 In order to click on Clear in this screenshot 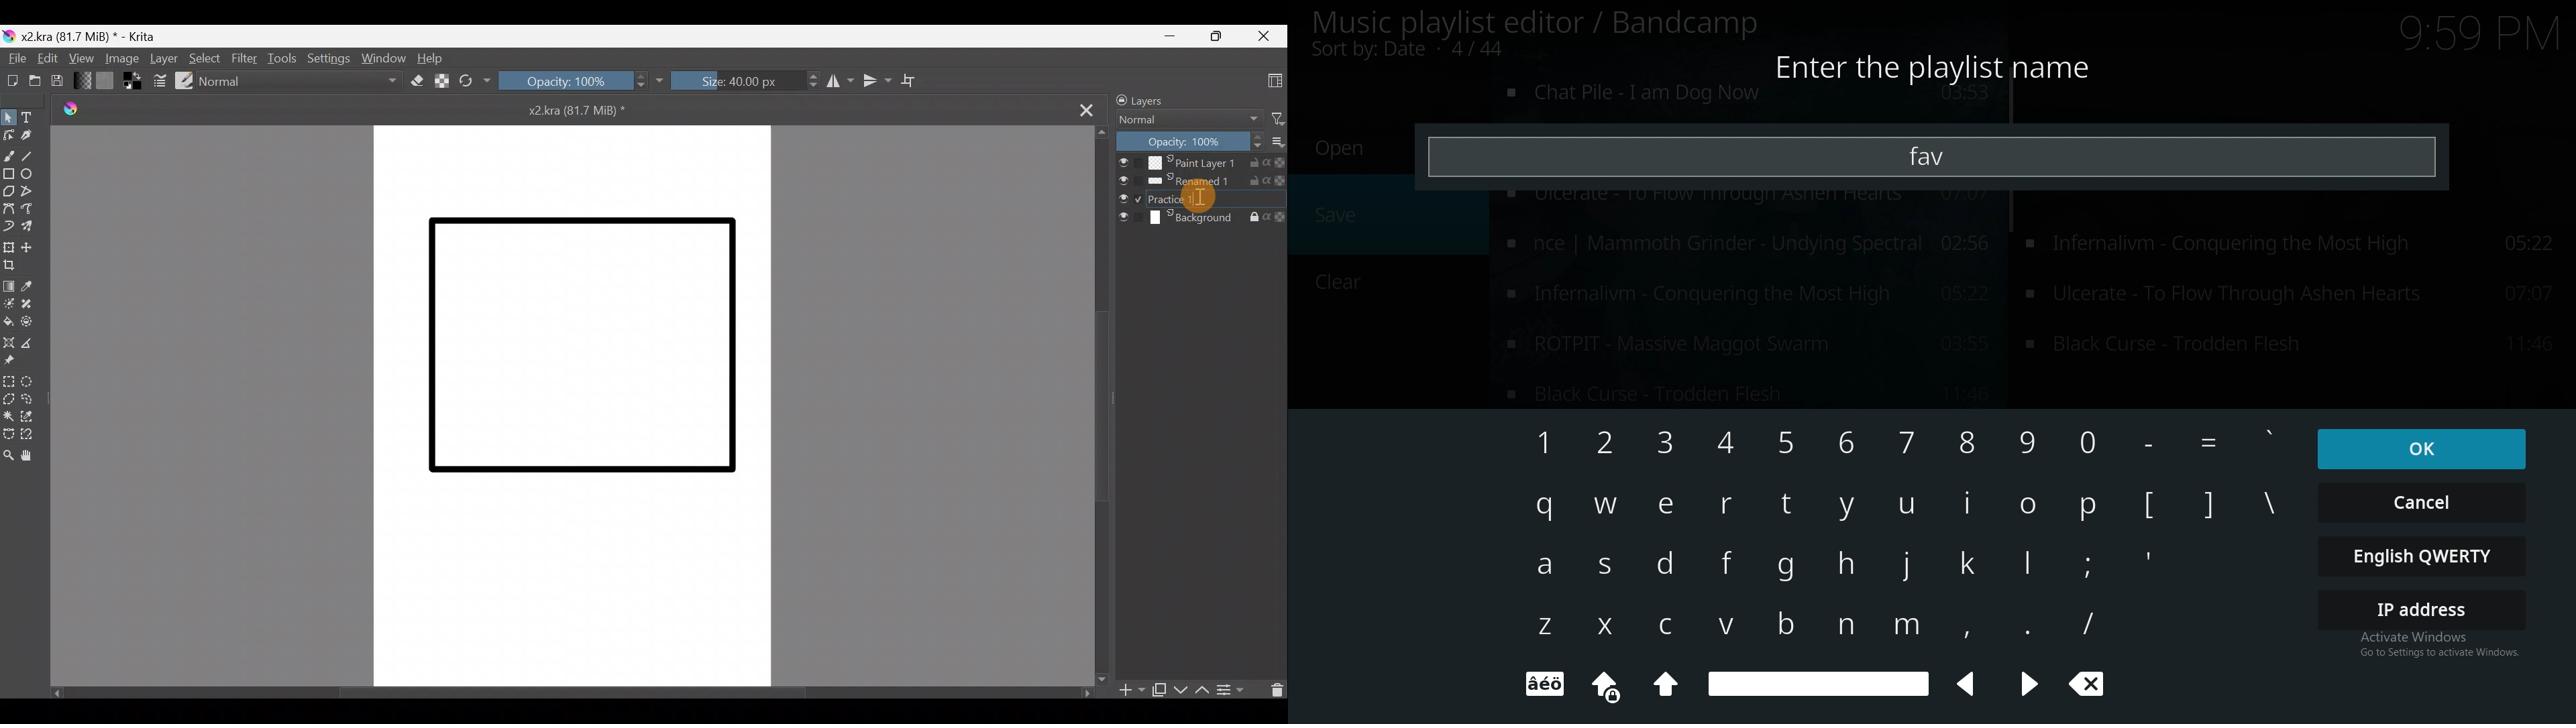, I will do `click(1332, 284)`.